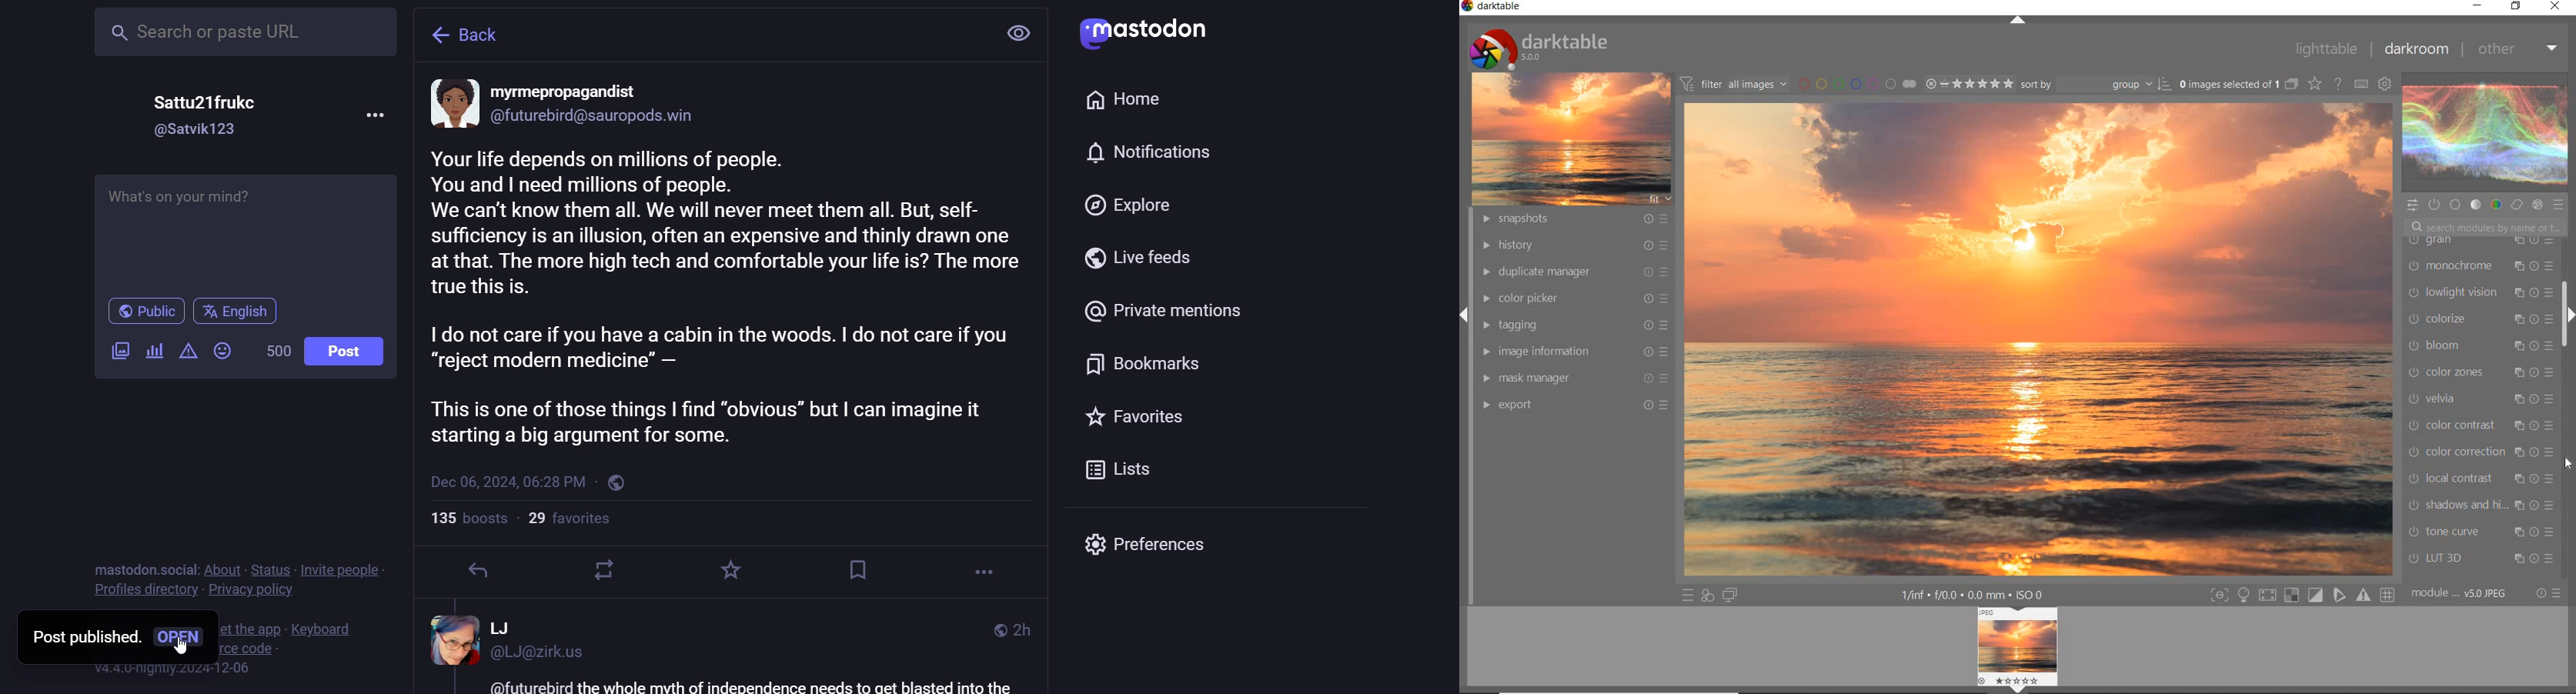 The image size is (2576, 700). Describe the element at coordinates (272, 569) in the screenshot. I see `status` at that location.